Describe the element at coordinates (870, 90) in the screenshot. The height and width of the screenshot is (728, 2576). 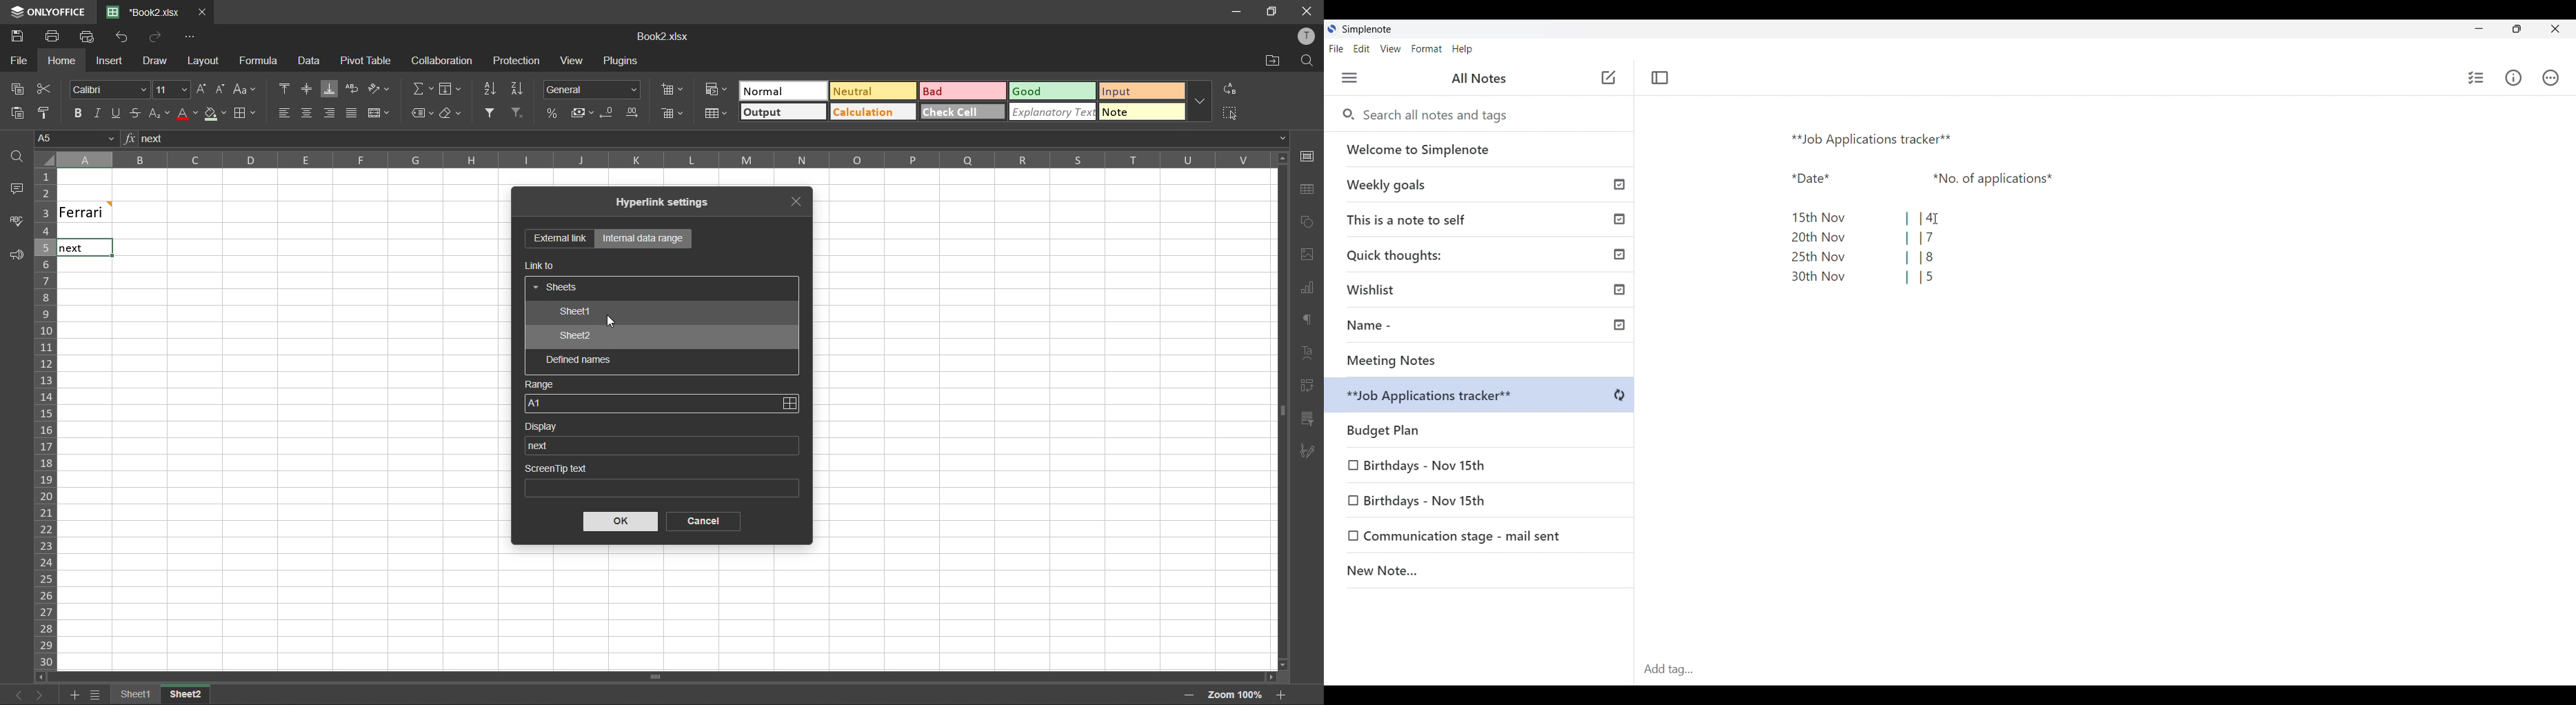
I see `neutral` at that location.